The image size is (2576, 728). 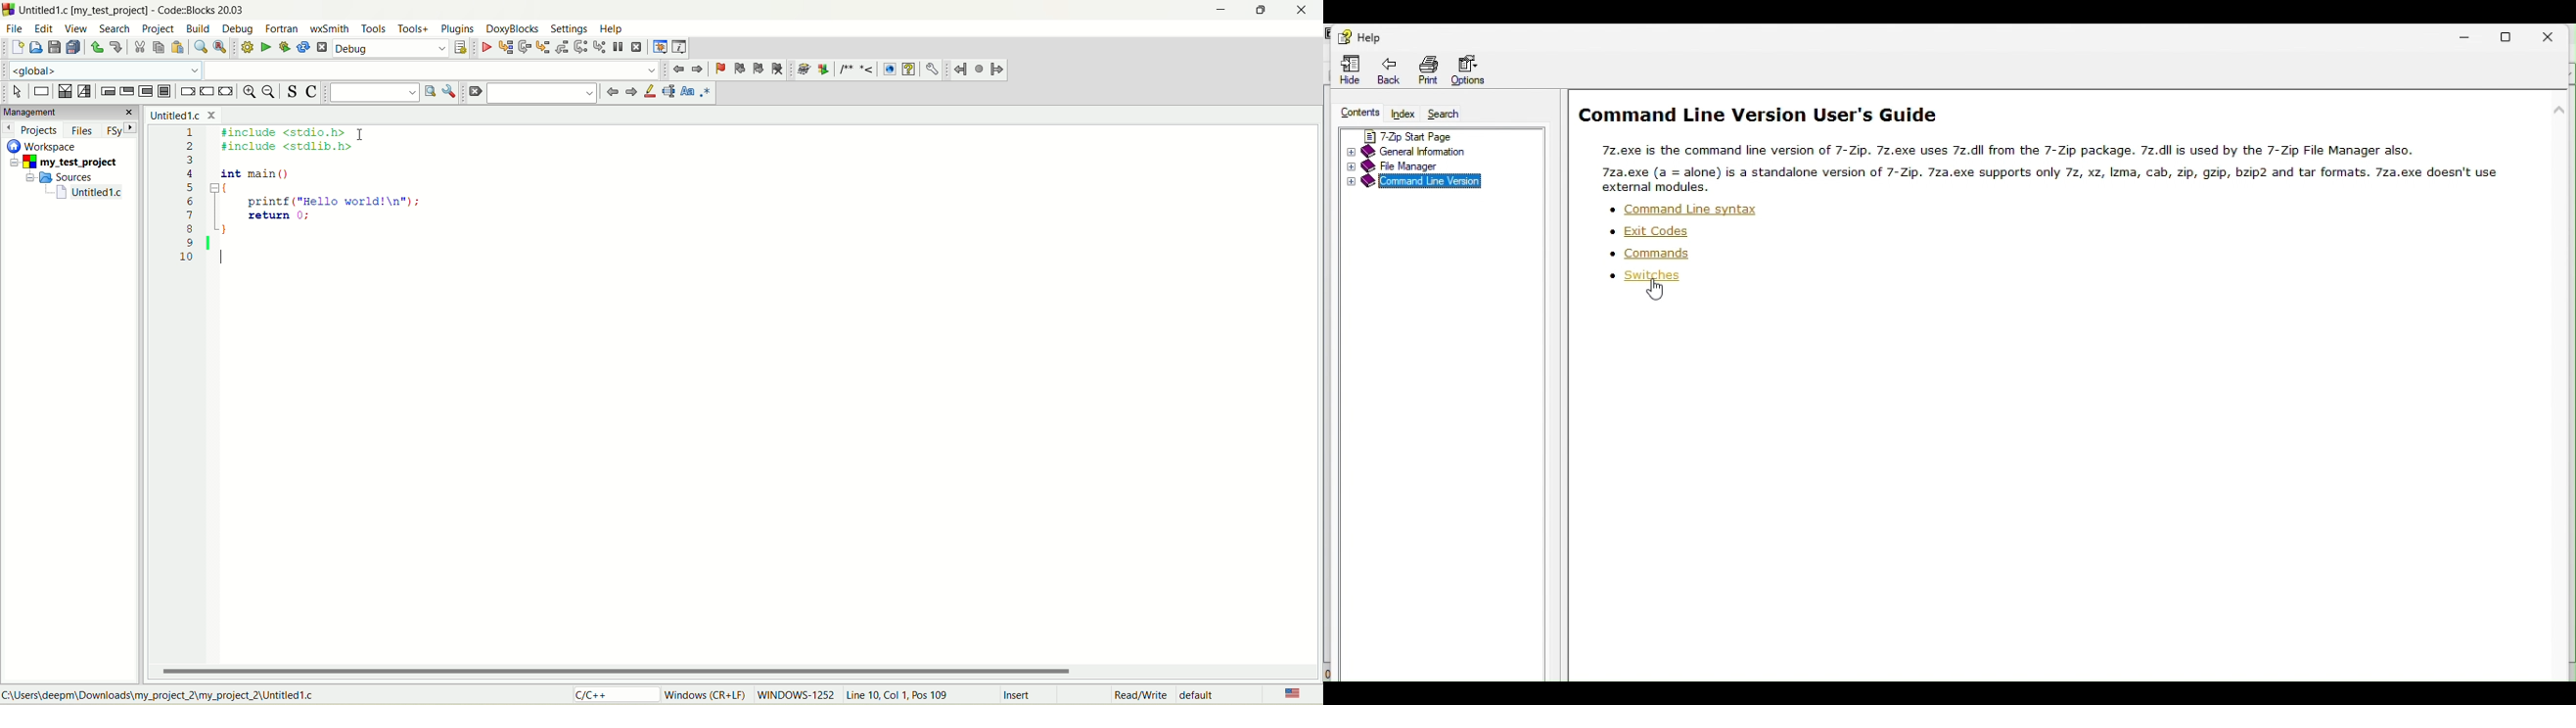 What do you see at coordinates (1349, 185) in the screenshot?
I see `expand` at bounding box center [1349, 185].